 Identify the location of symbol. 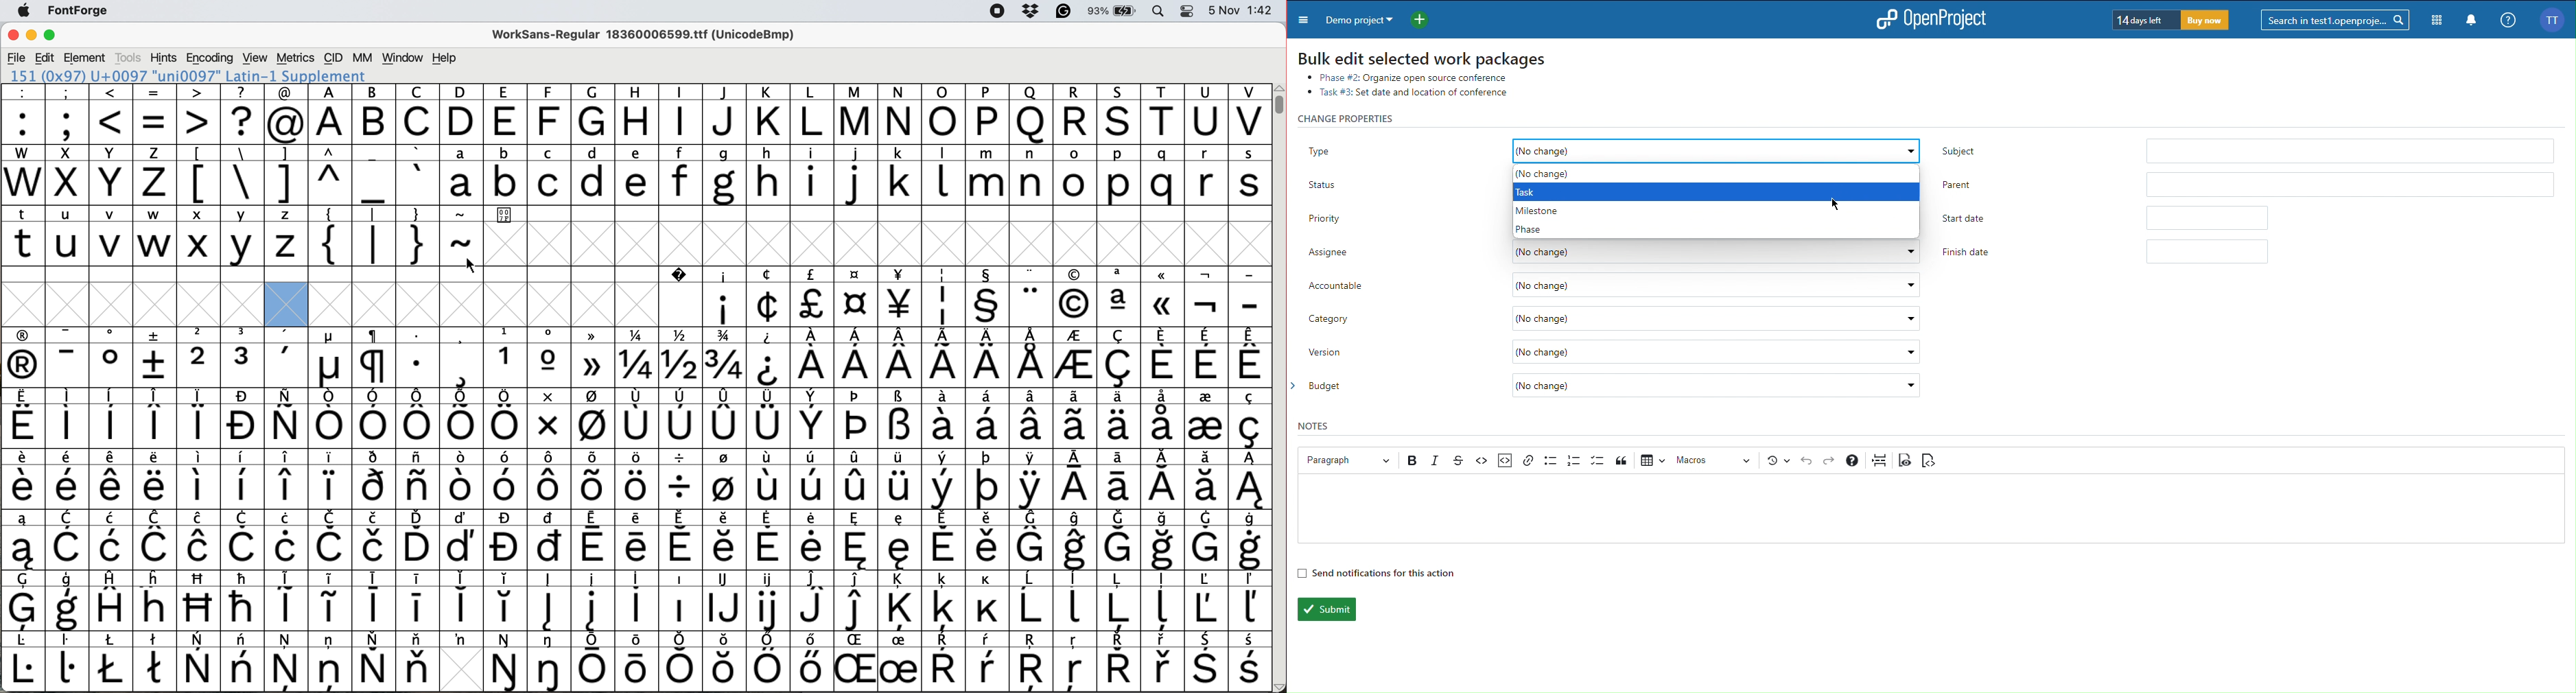
(1077, 541).